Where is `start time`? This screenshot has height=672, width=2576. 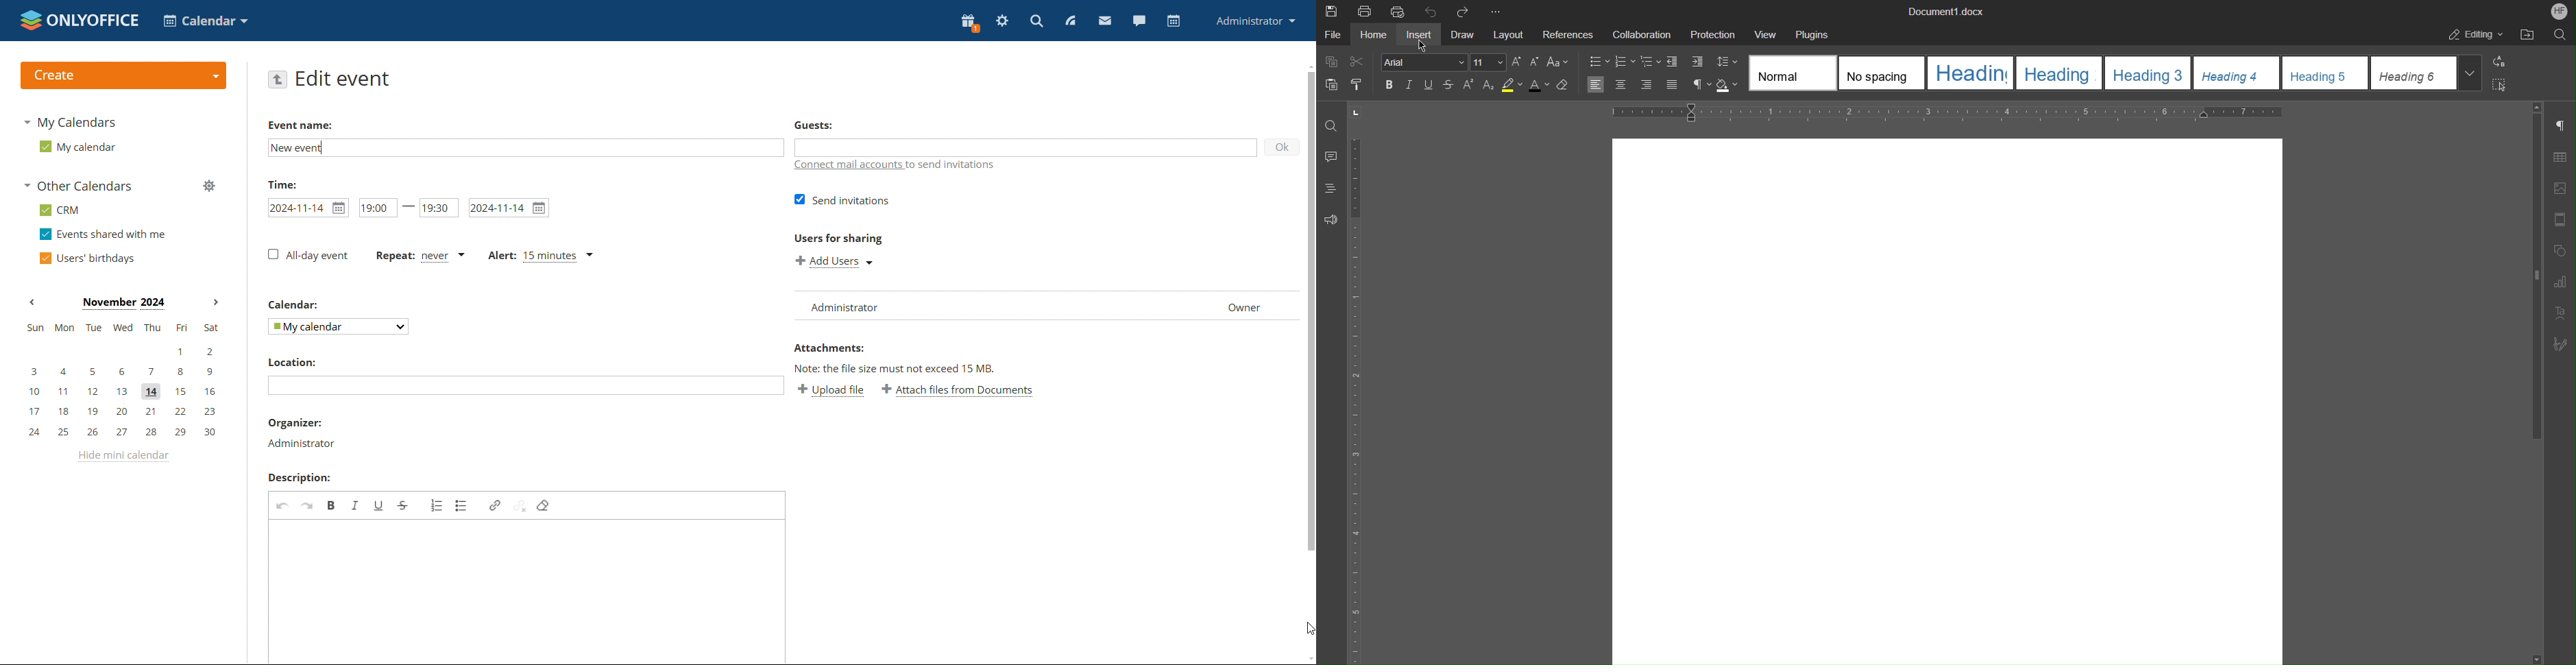
start time is located at coordinates (377, 209).